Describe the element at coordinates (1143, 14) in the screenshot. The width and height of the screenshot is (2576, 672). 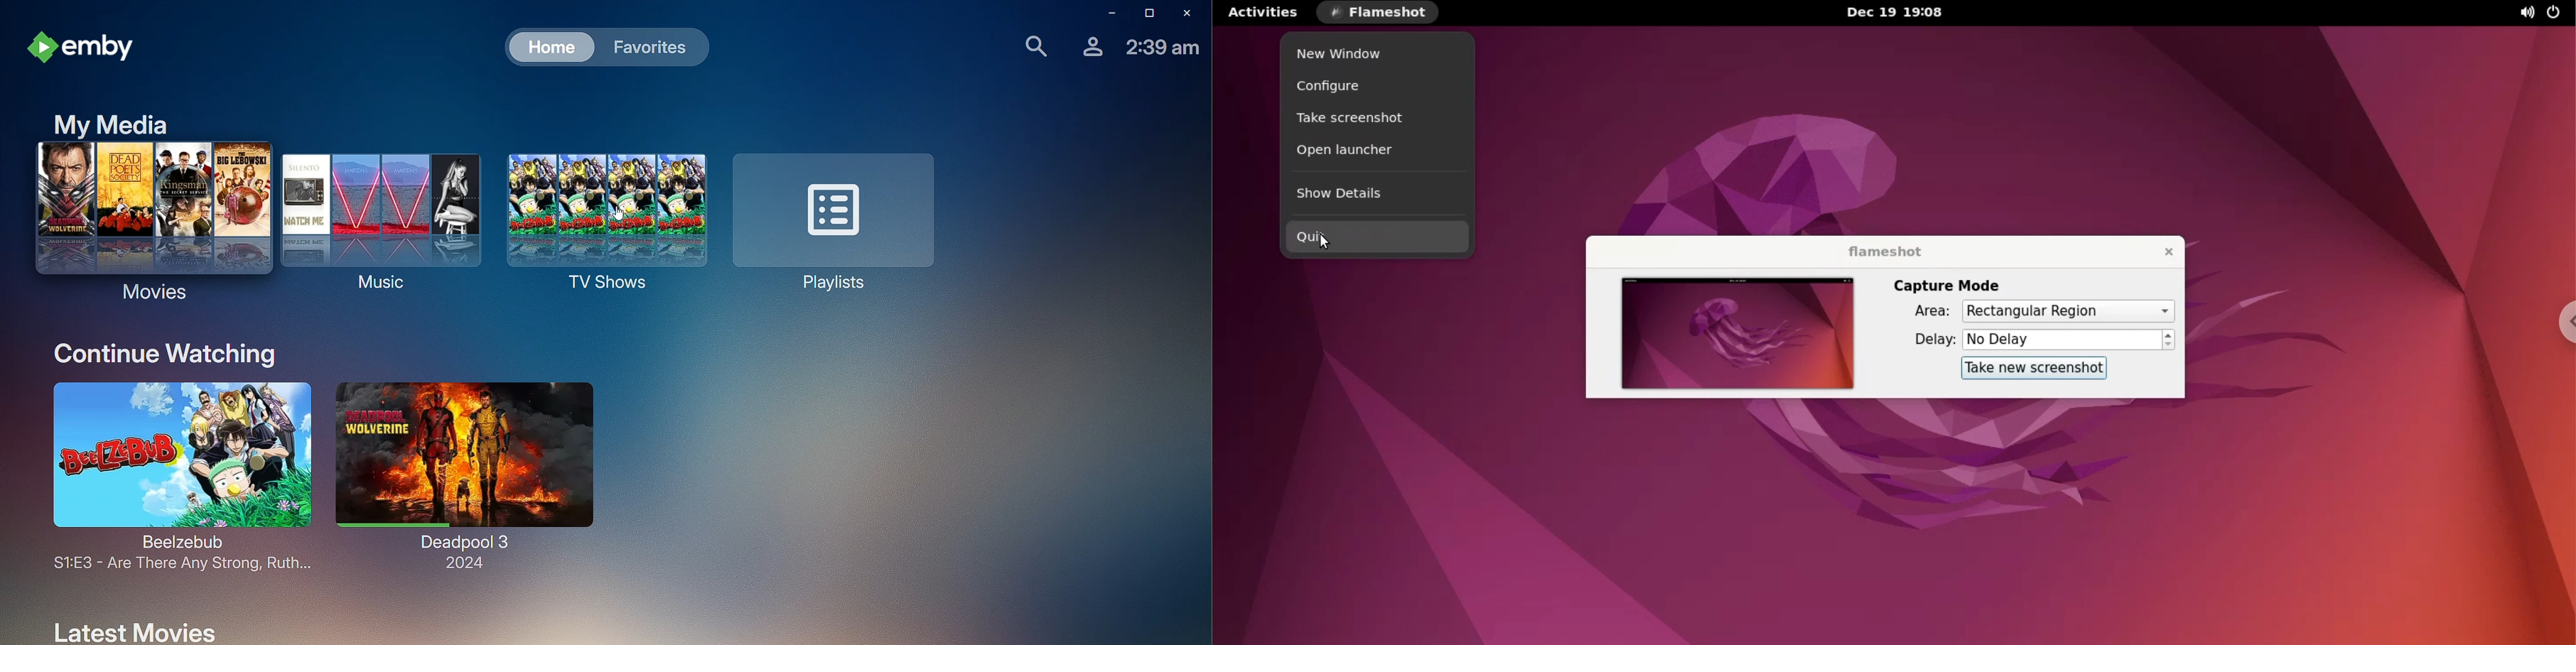
I see `Restore` at that location.